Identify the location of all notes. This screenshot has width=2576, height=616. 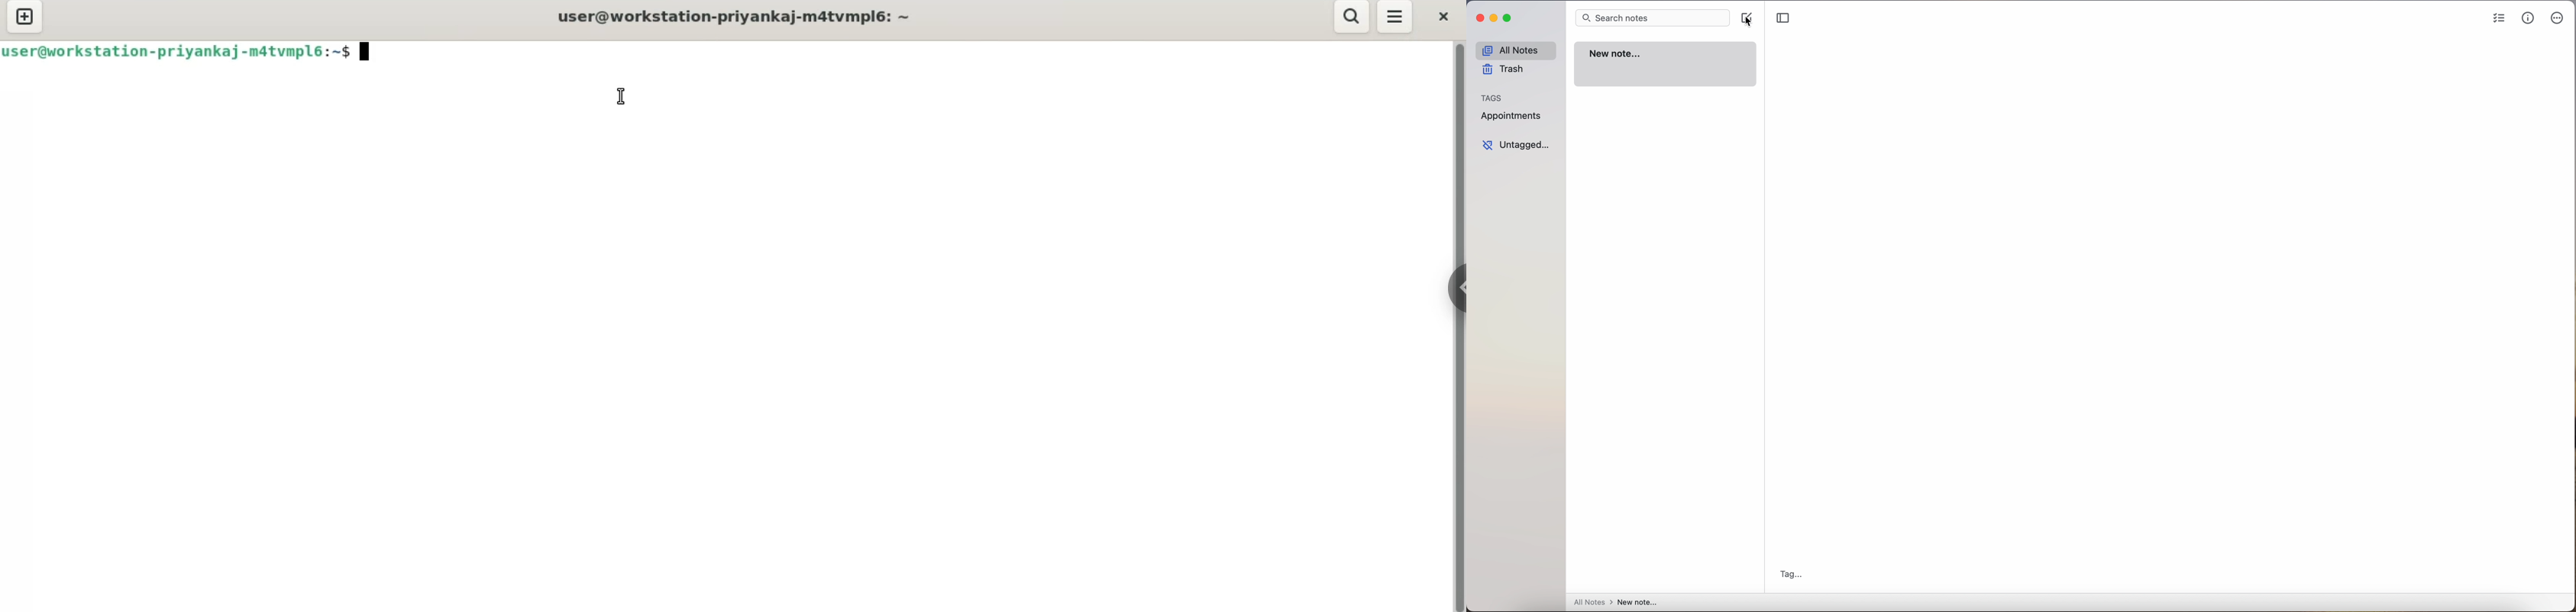
(1516, 50).